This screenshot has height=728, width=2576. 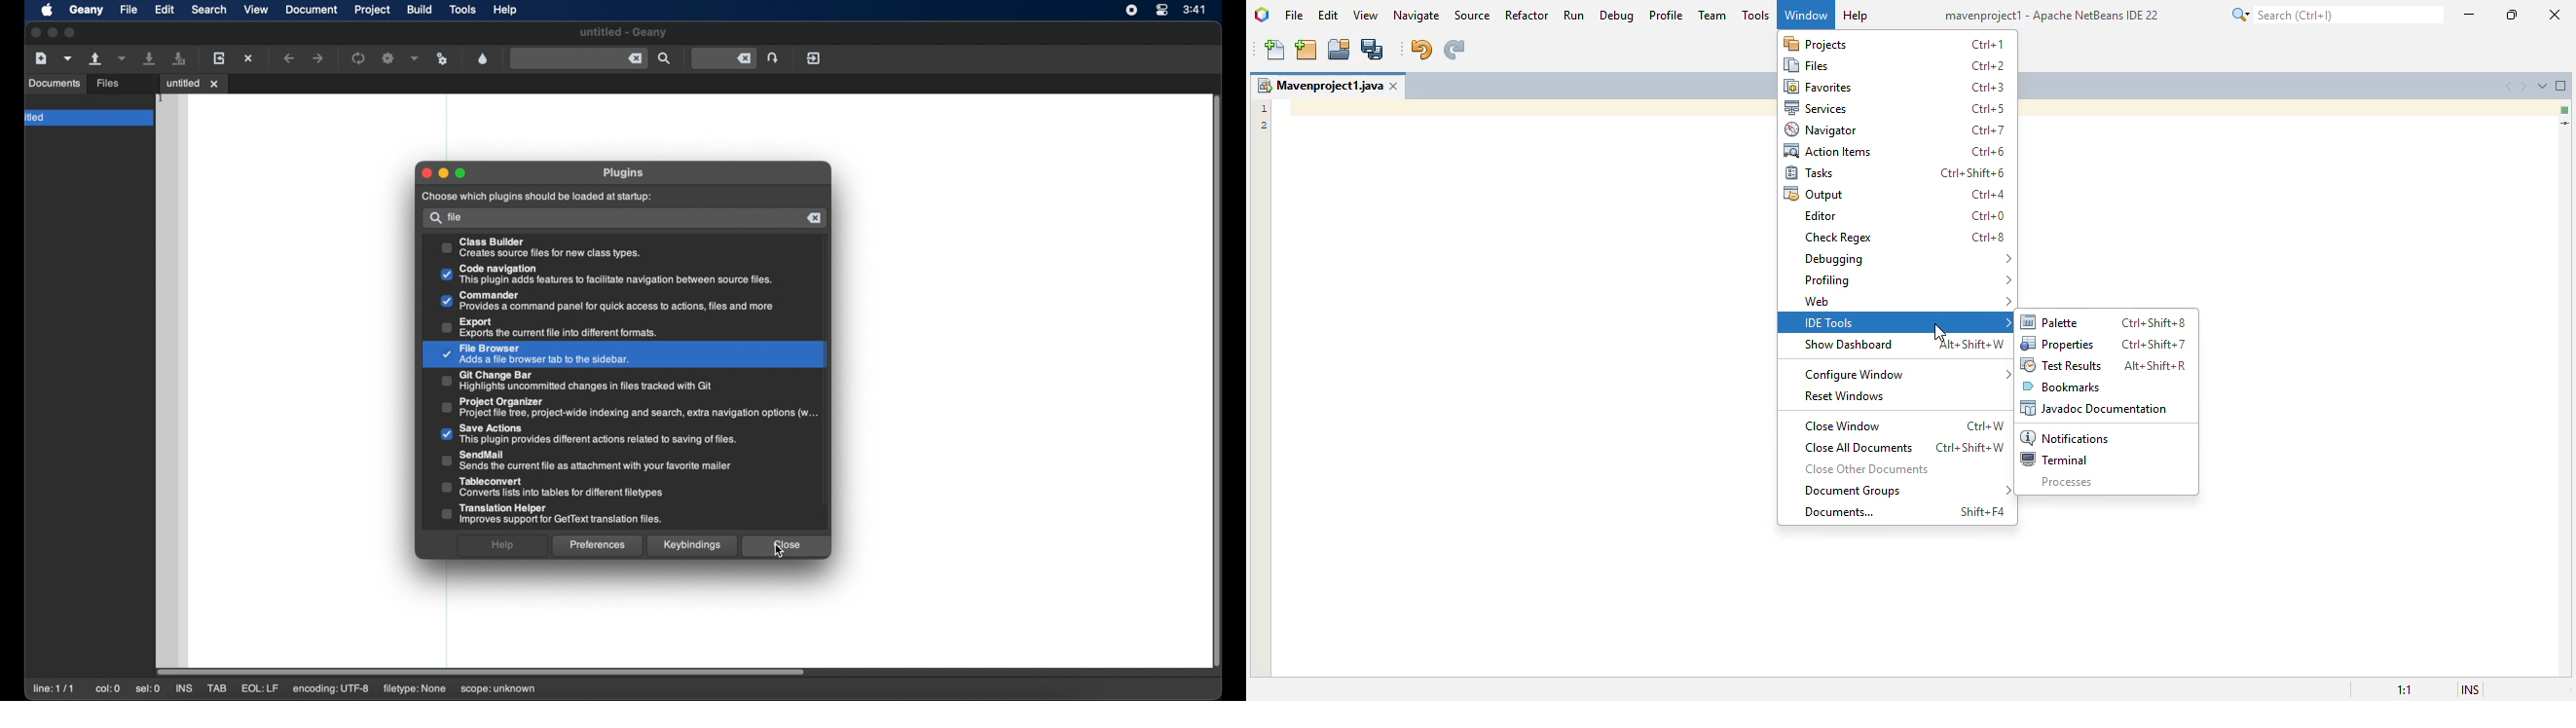 I want to click on untitled, so click(x=88, y=119).